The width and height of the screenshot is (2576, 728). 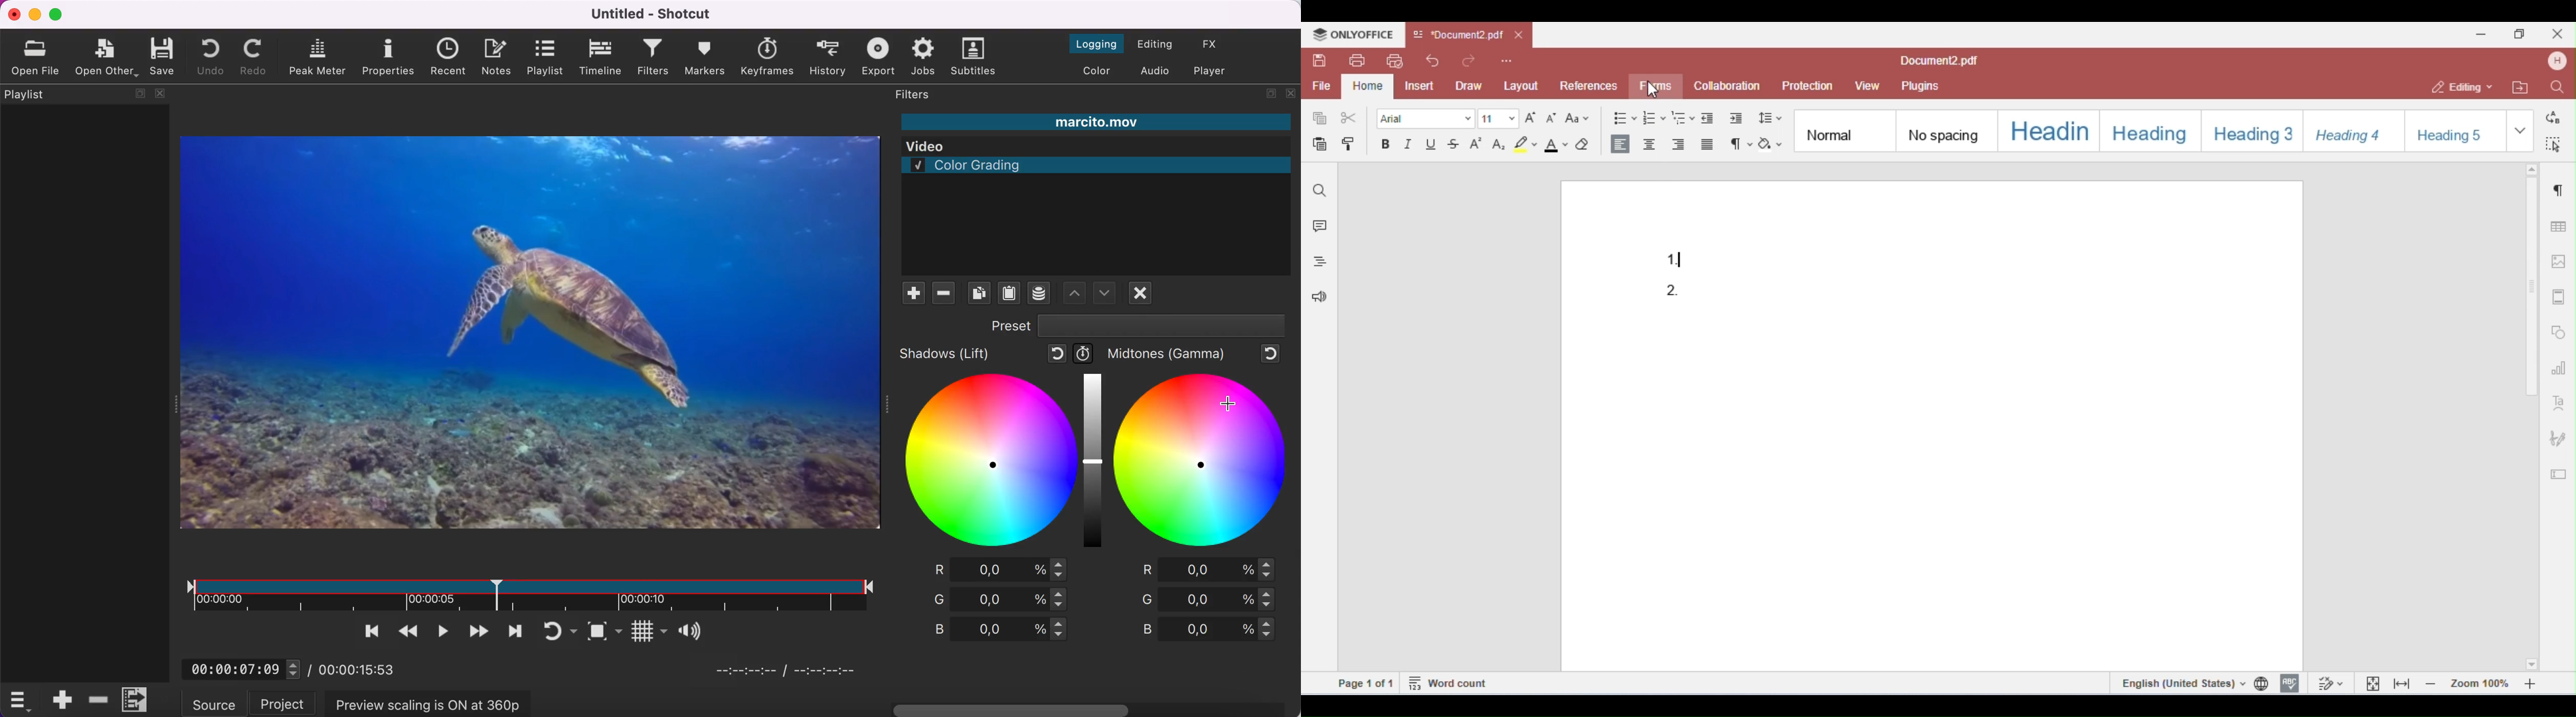 What do you see at coordinates (362, 668) in the screenshot?
I see `00:00:15:53` at bounding box center [362, 668].